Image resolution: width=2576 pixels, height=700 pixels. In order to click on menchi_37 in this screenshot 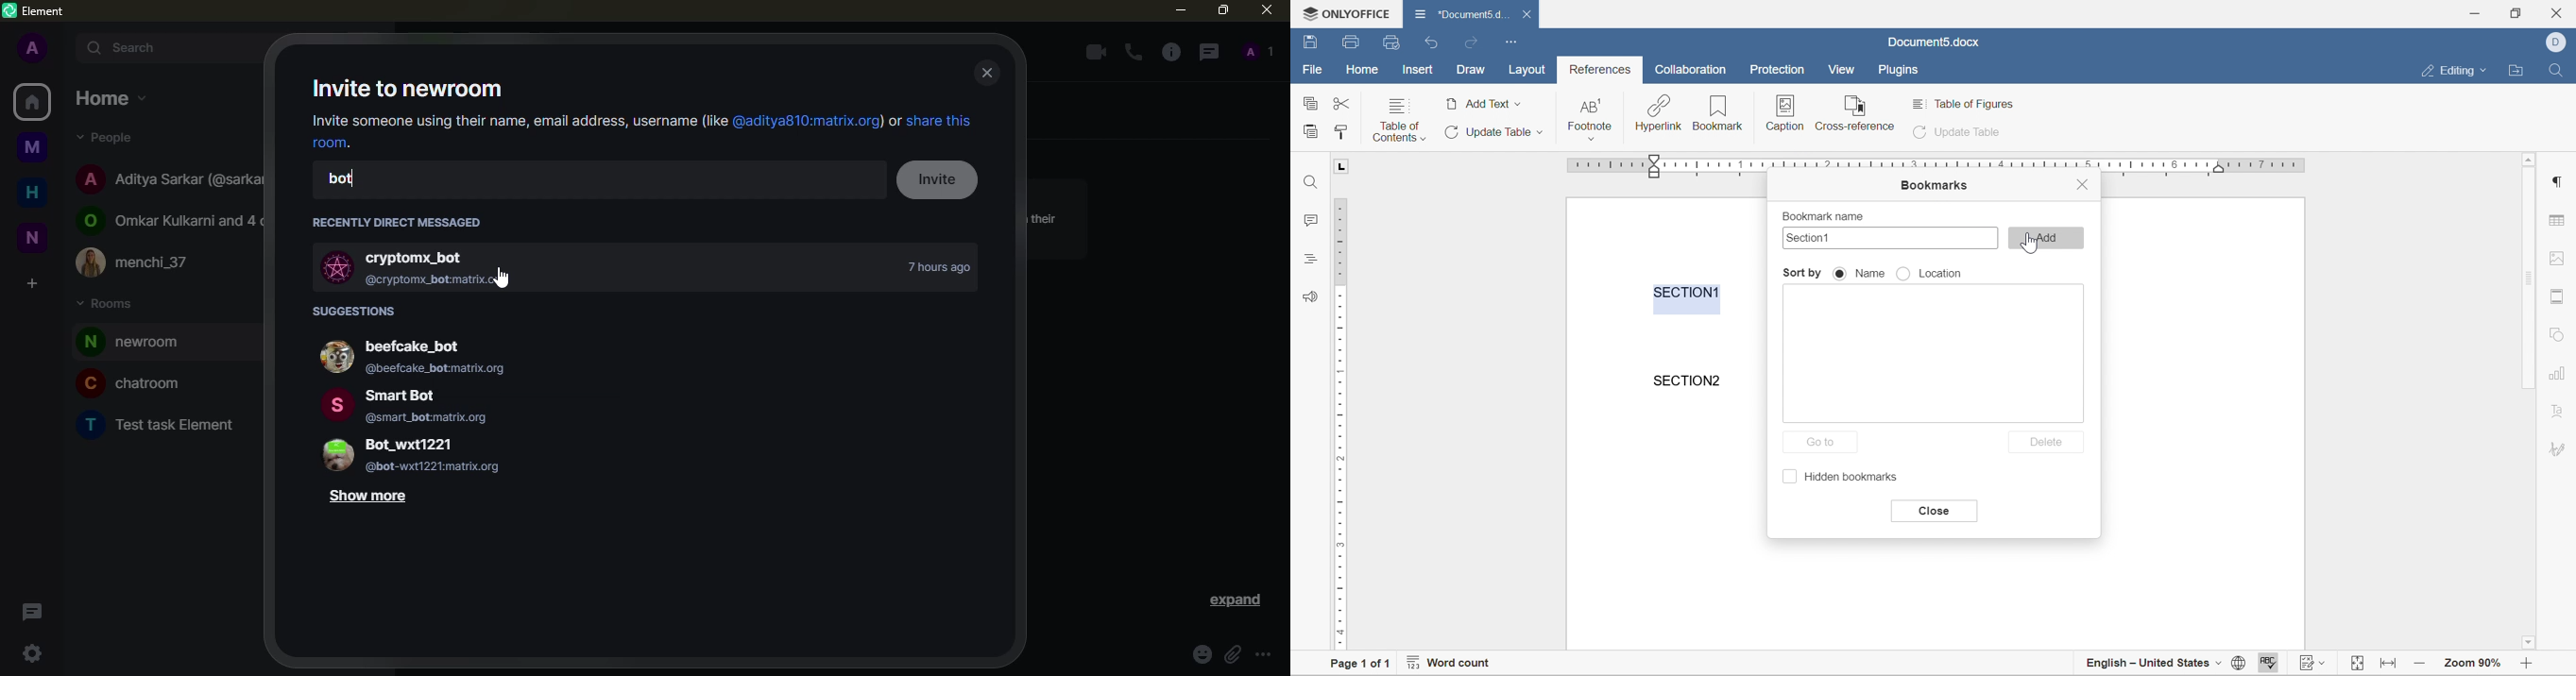, I will do `click(132, 264)`.